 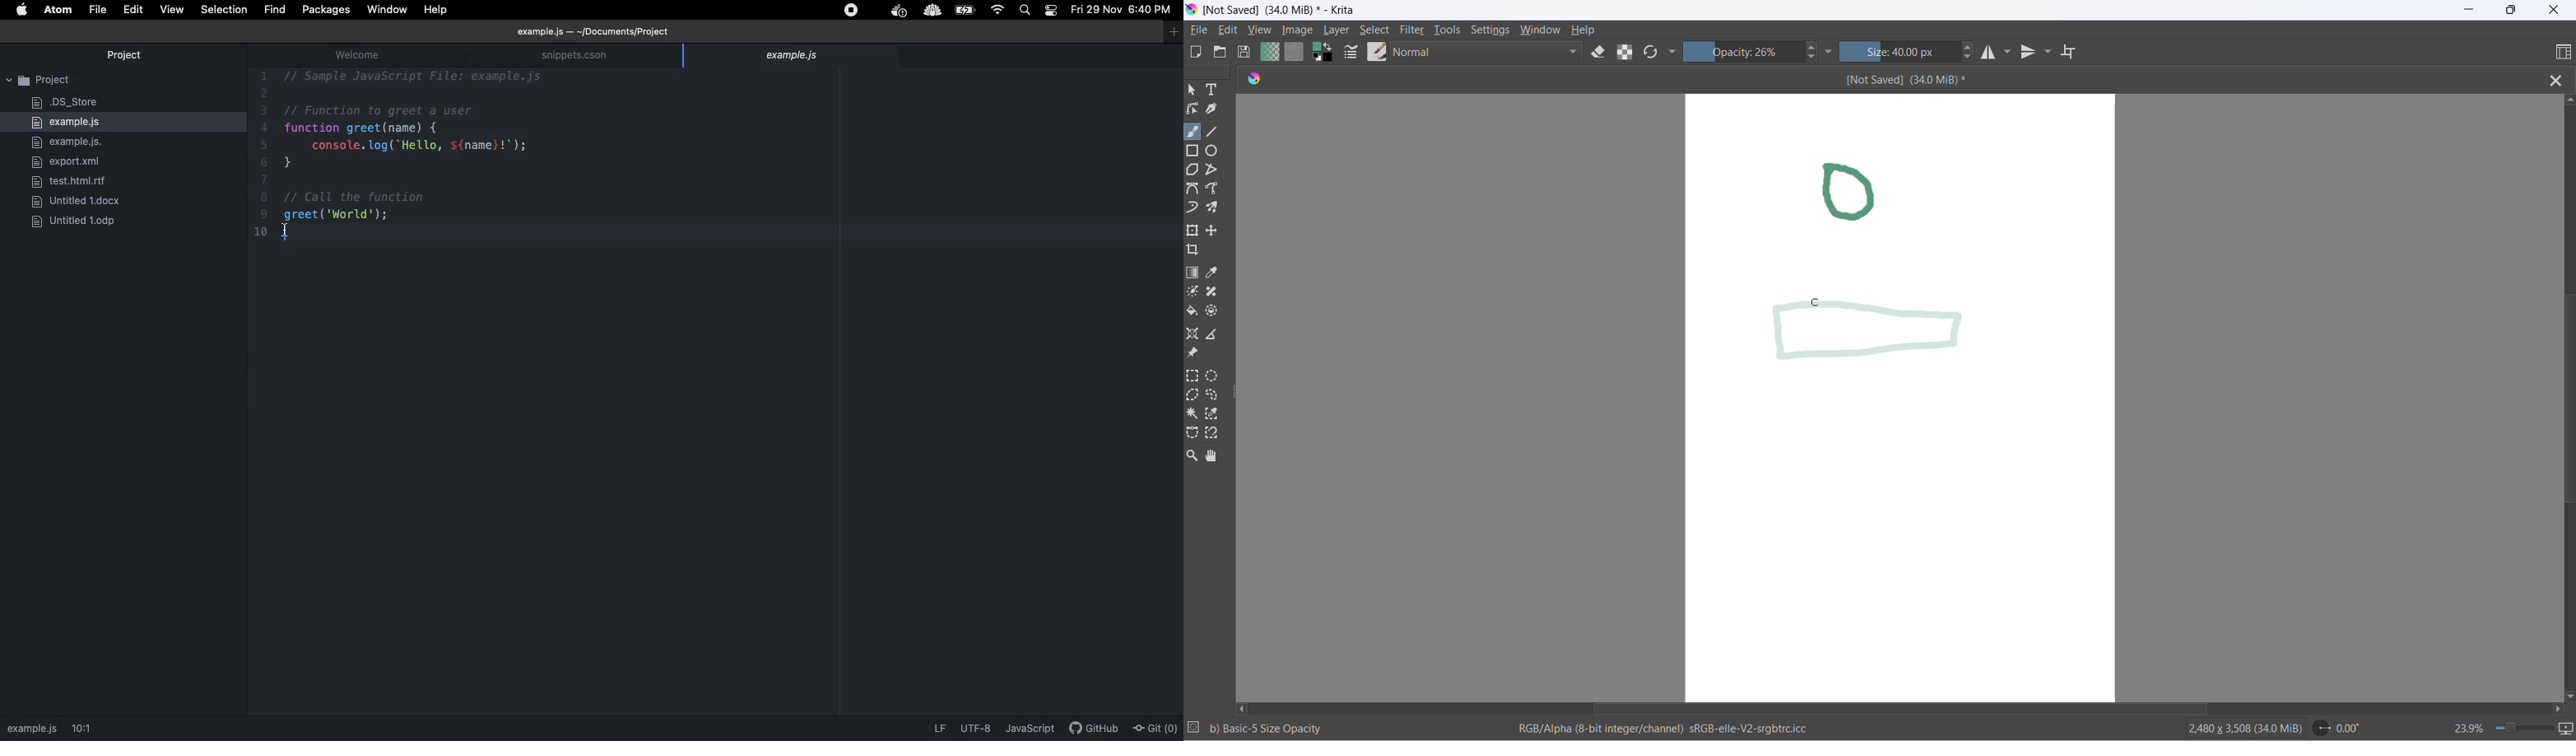 I want to click on Project, so click(x=124, y=55).